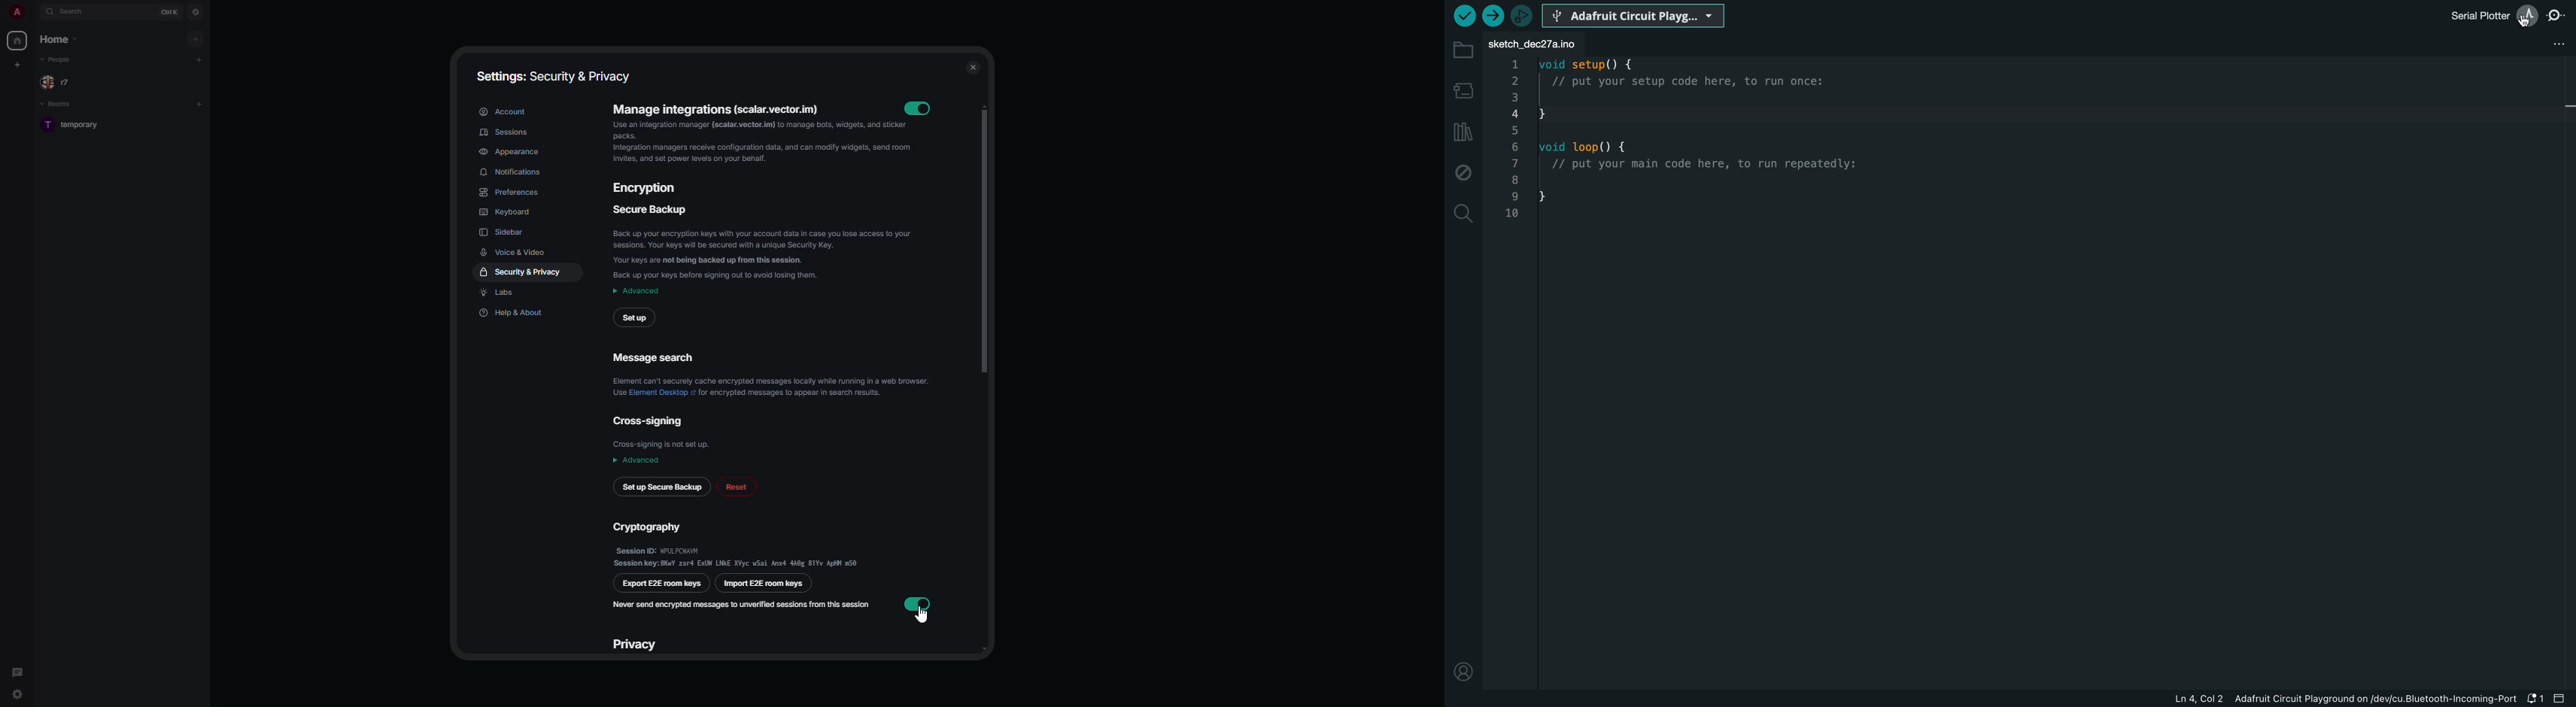 The width and height of the screenshot is (2576, 728). Describe the element at coordinates (18, 669) in the screenshot. I see `threads` at that location.